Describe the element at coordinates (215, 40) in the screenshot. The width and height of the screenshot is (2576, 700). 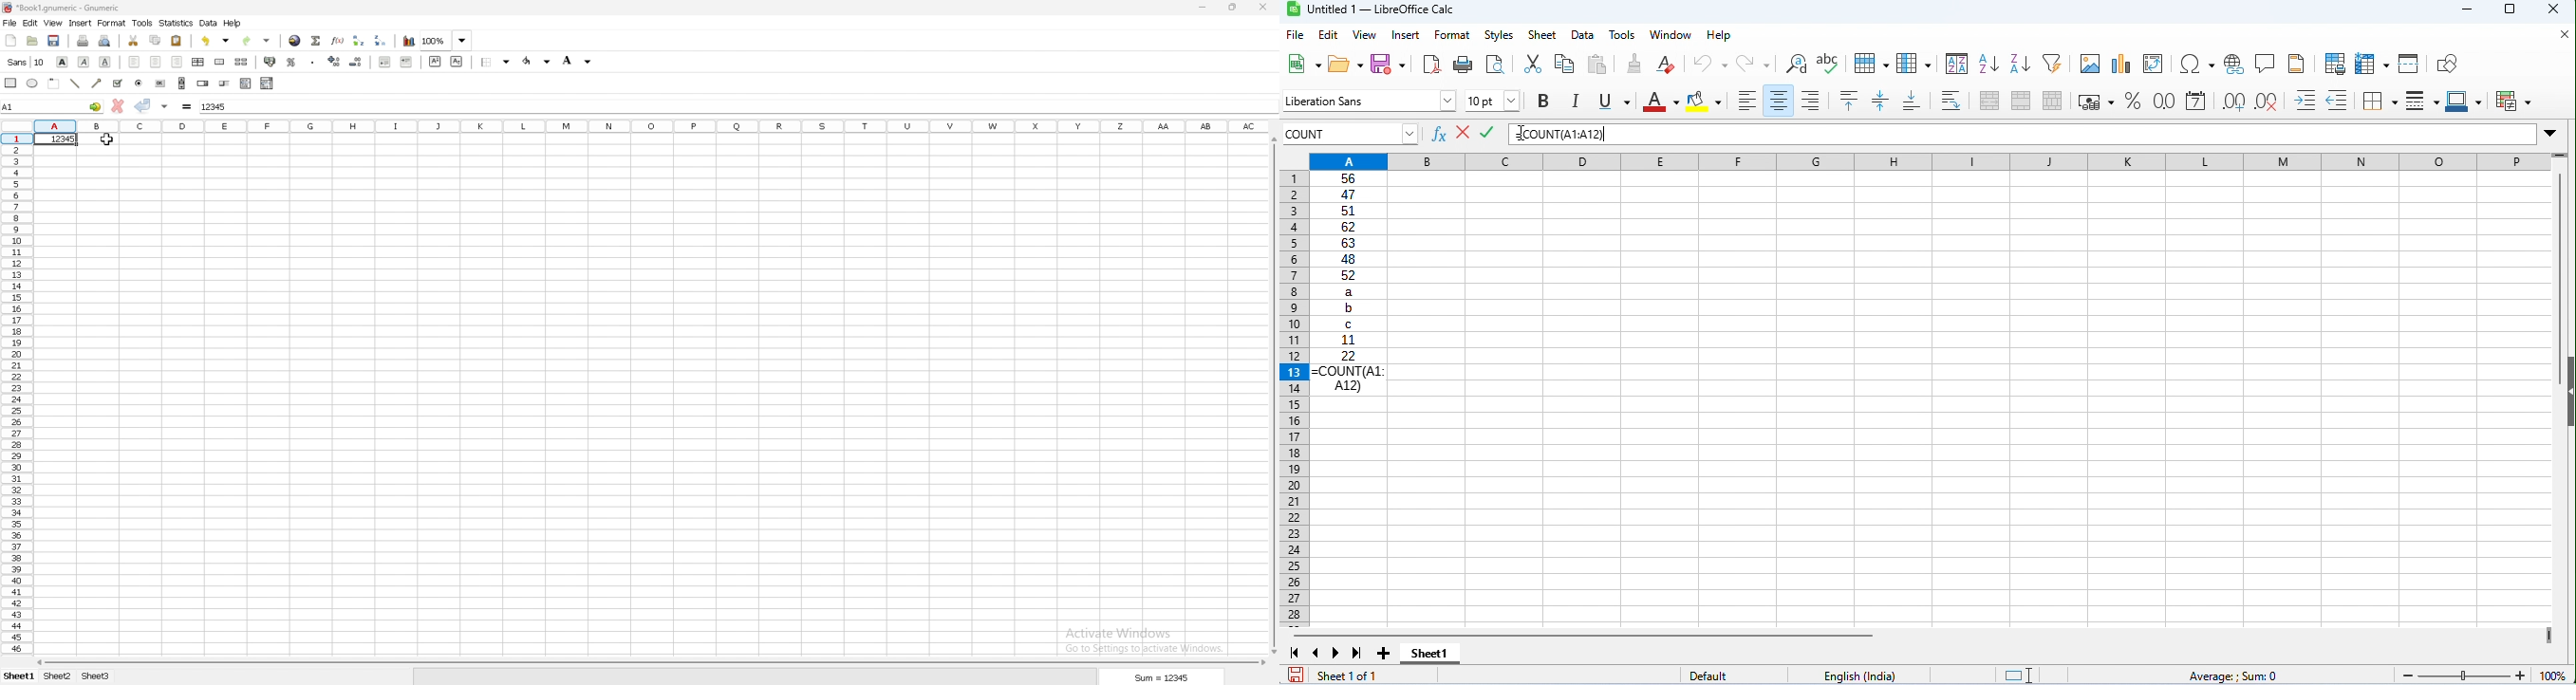
I see `undo` at that location.